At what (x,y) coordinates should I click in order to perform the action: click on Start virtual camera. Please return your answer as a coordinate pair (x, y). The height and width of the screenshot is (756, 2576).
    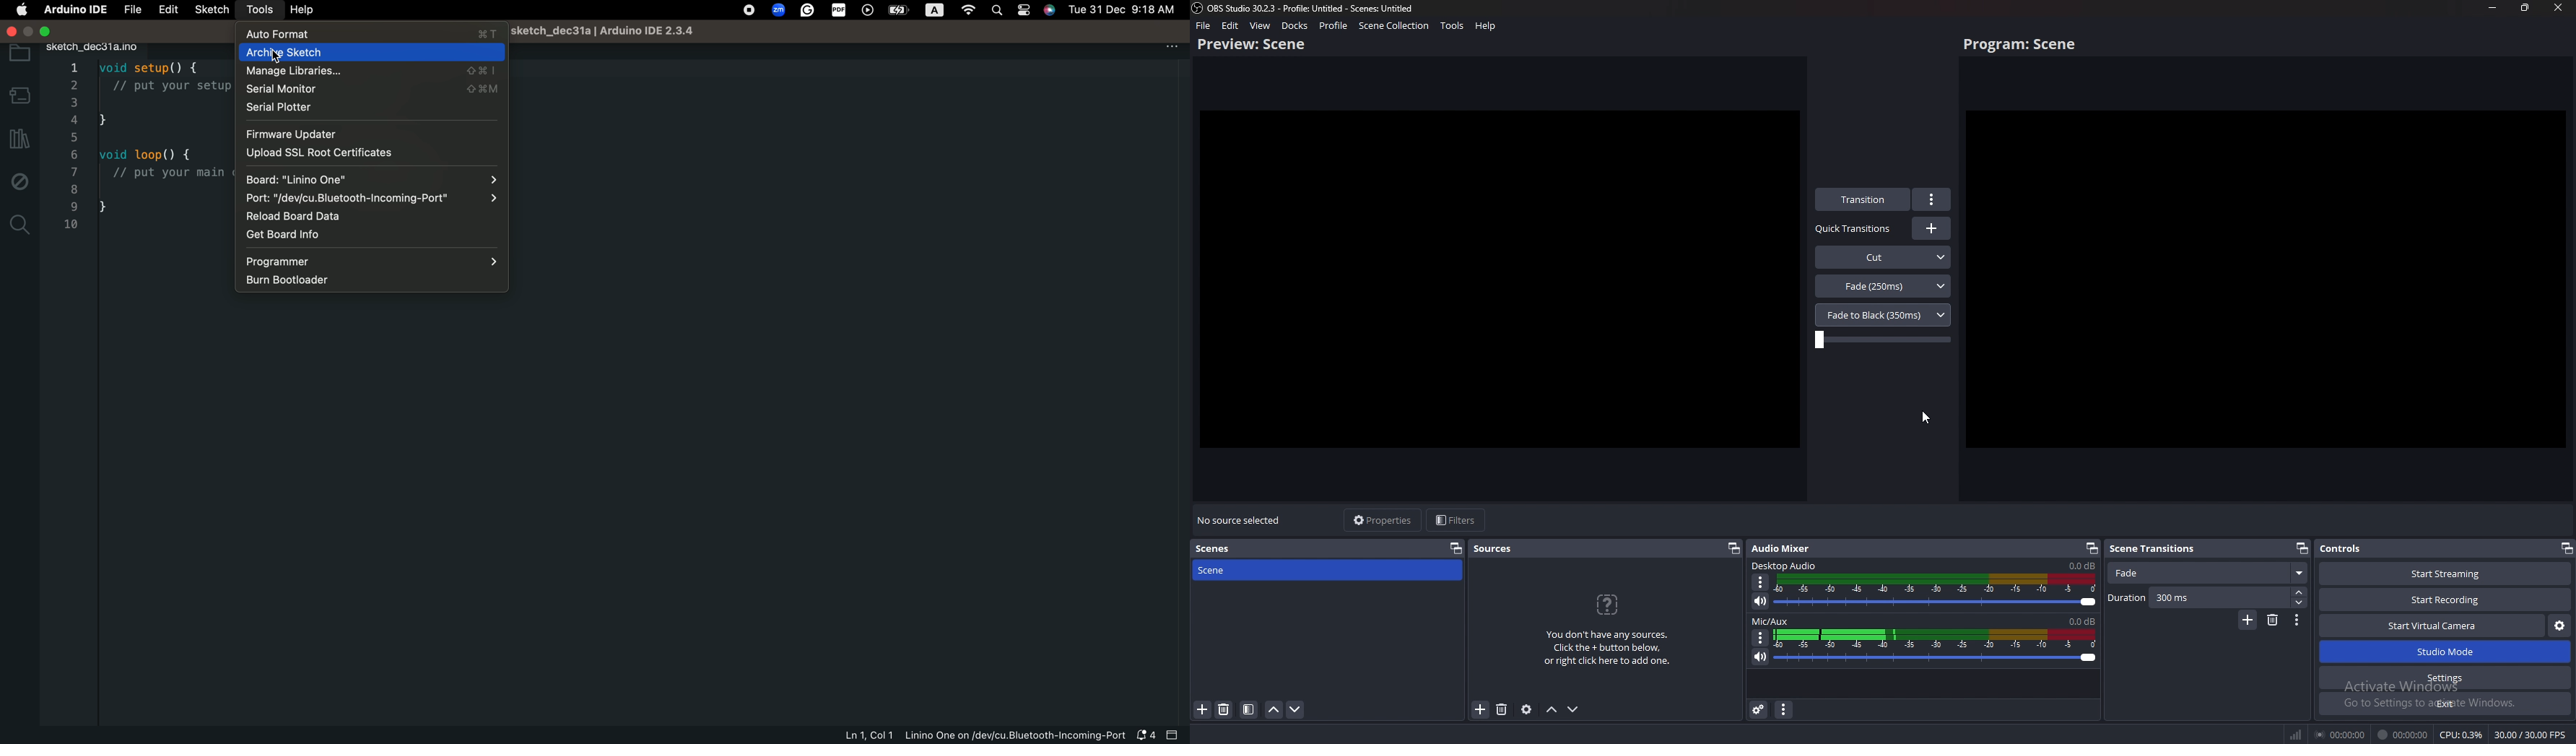
    Looking at the image, I should click on (2432, 626).